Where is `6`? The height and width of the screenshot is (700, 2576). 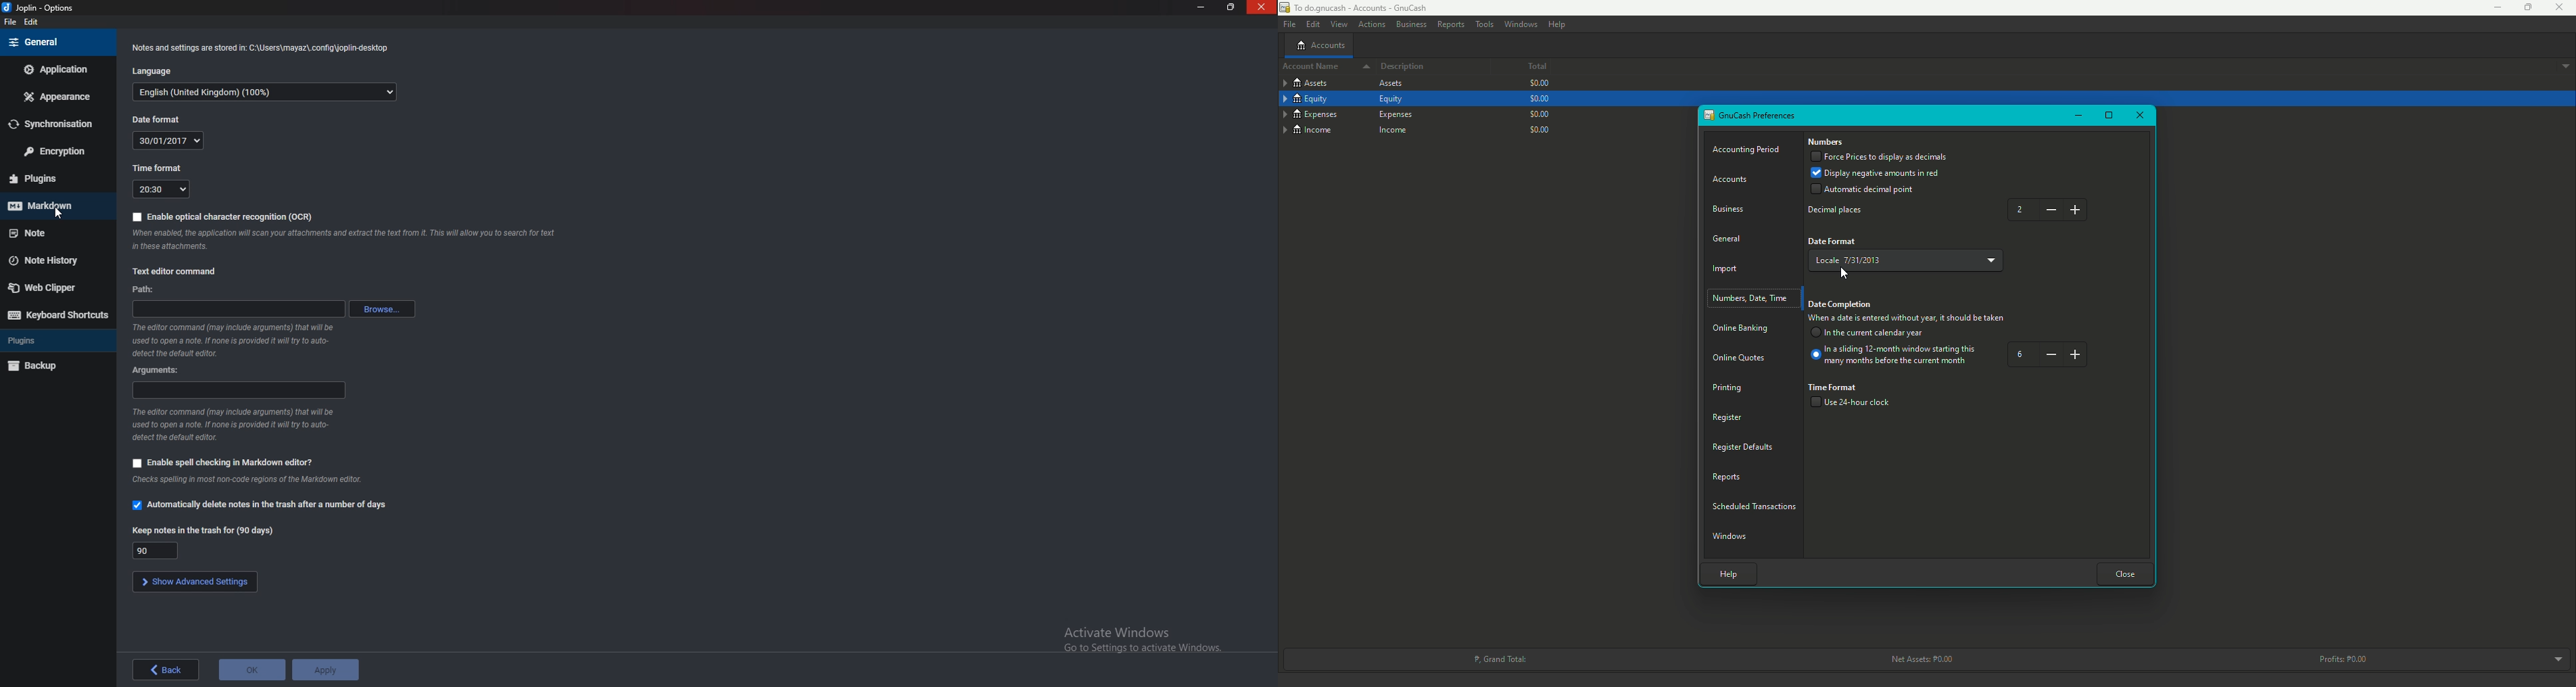 6 is located at coordinates (2048, 355).